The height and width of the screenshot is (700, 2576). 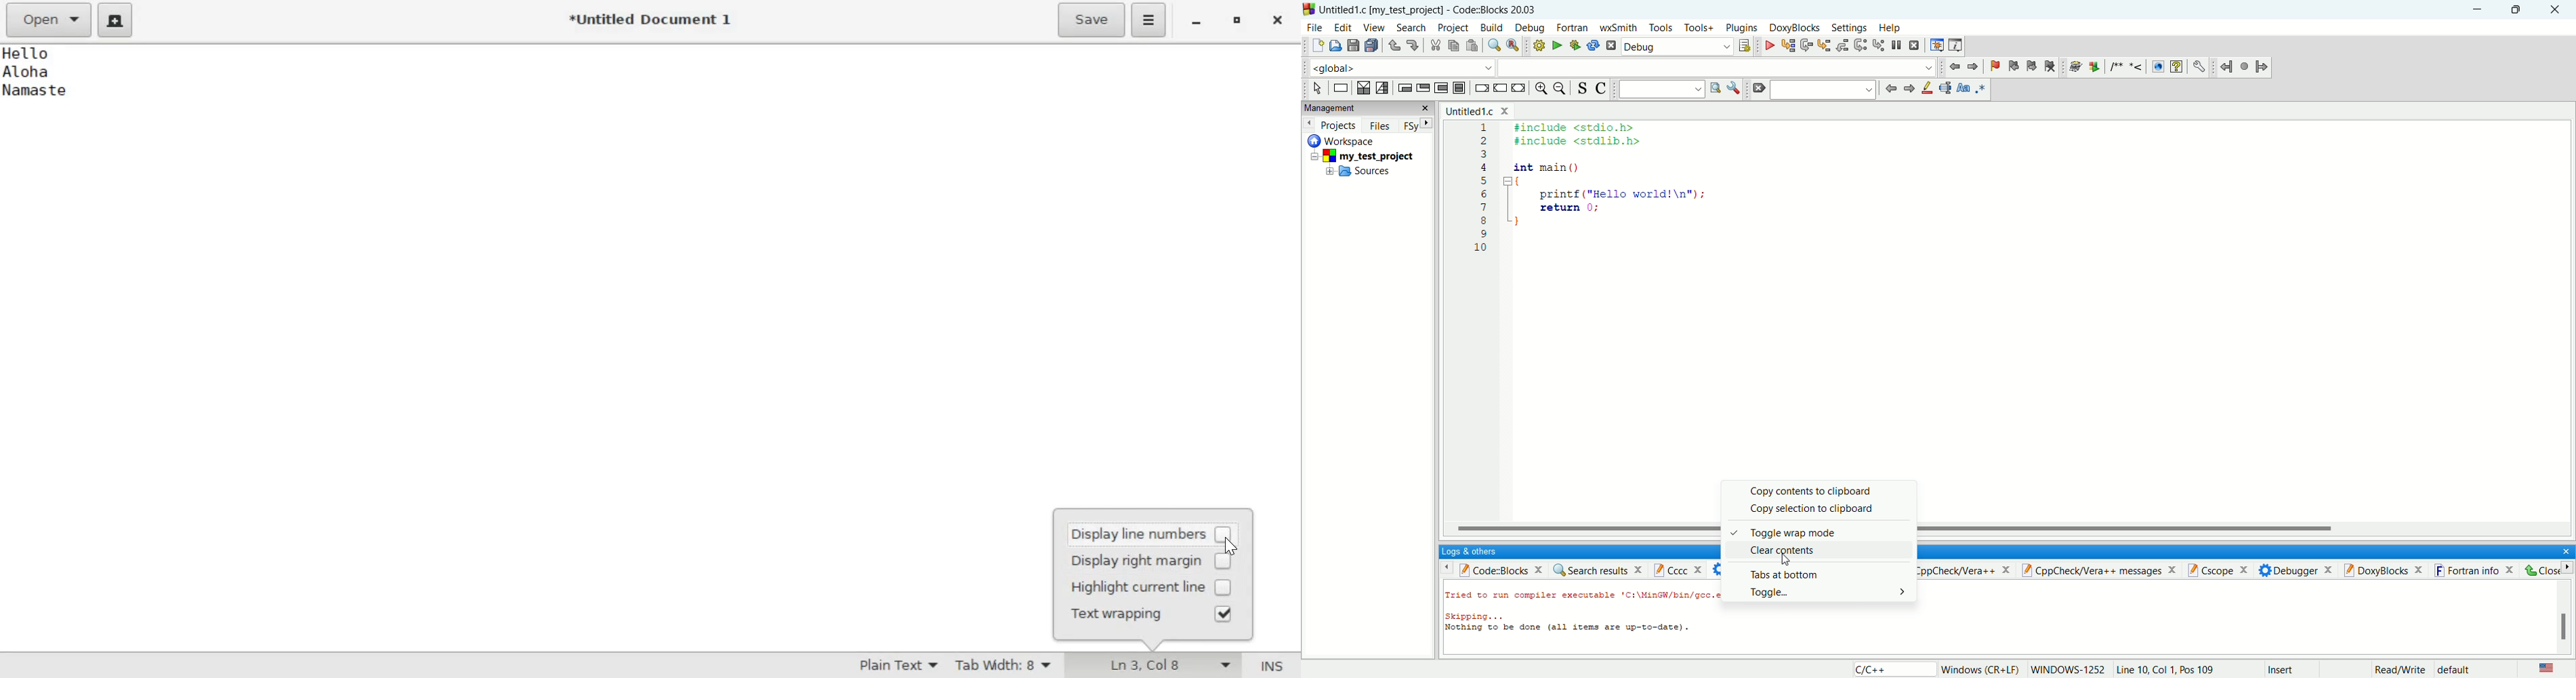 I want to click on tools, so click(x=1660, y=28).